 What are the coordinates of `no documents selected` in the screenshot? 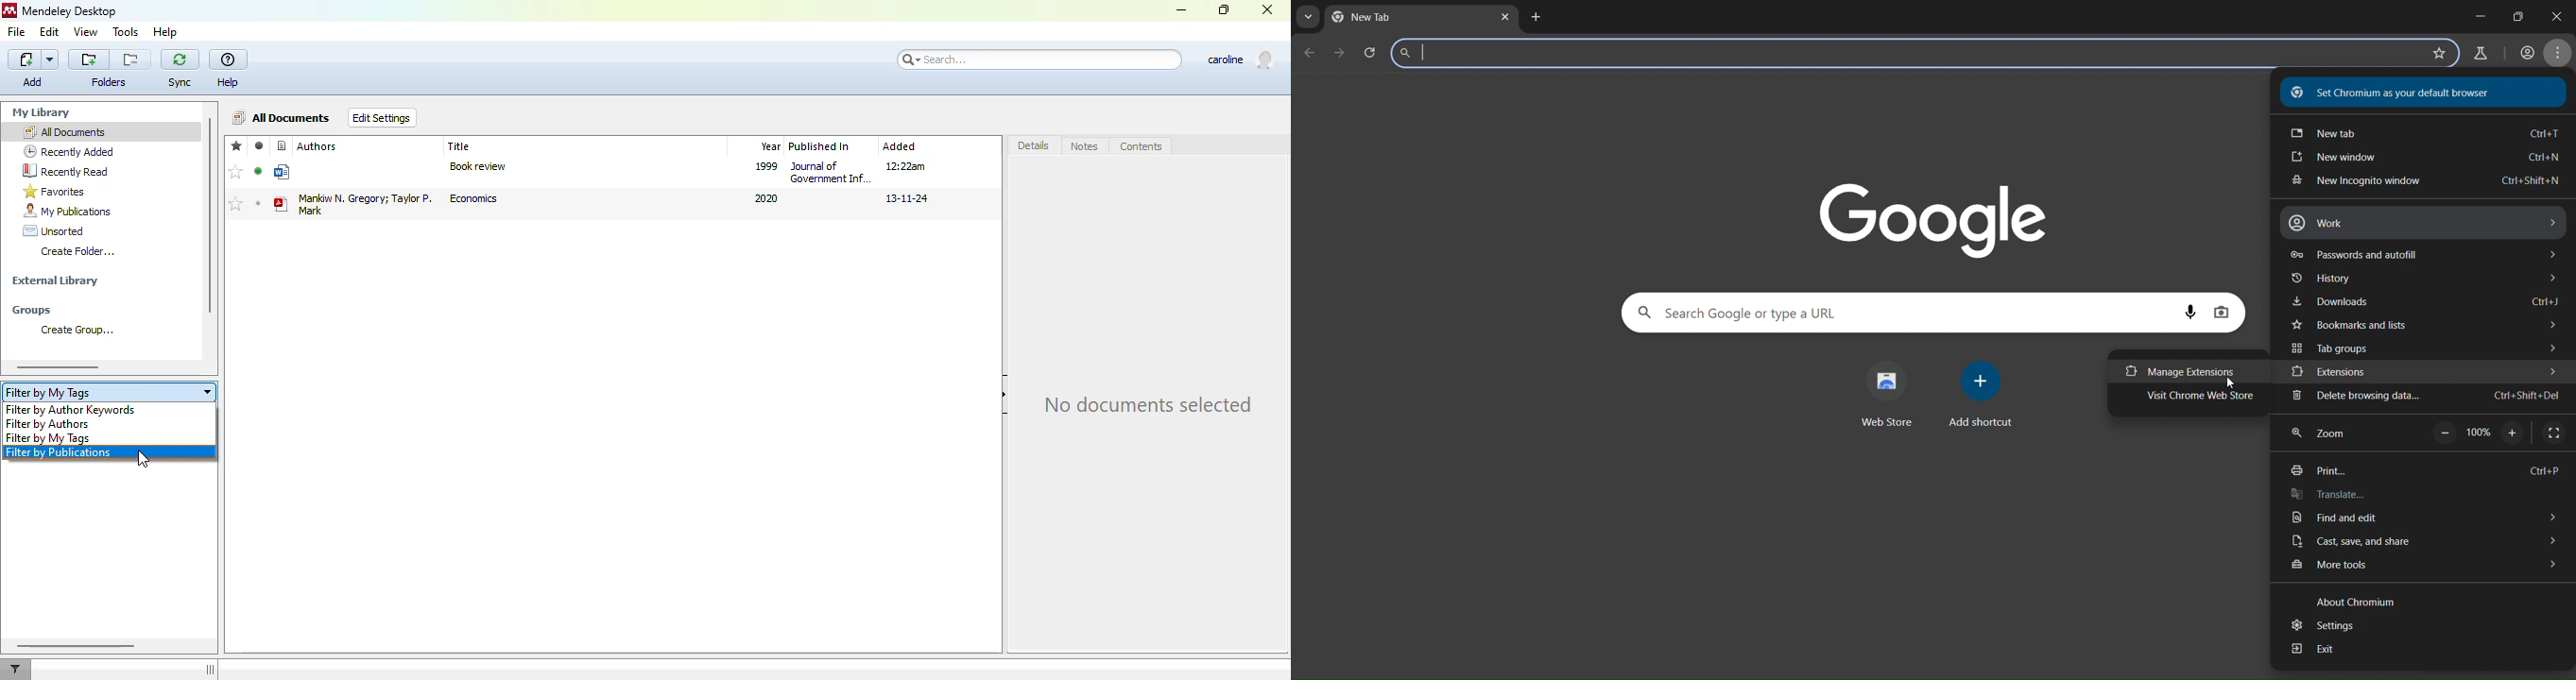 It's located at (1148, 402).